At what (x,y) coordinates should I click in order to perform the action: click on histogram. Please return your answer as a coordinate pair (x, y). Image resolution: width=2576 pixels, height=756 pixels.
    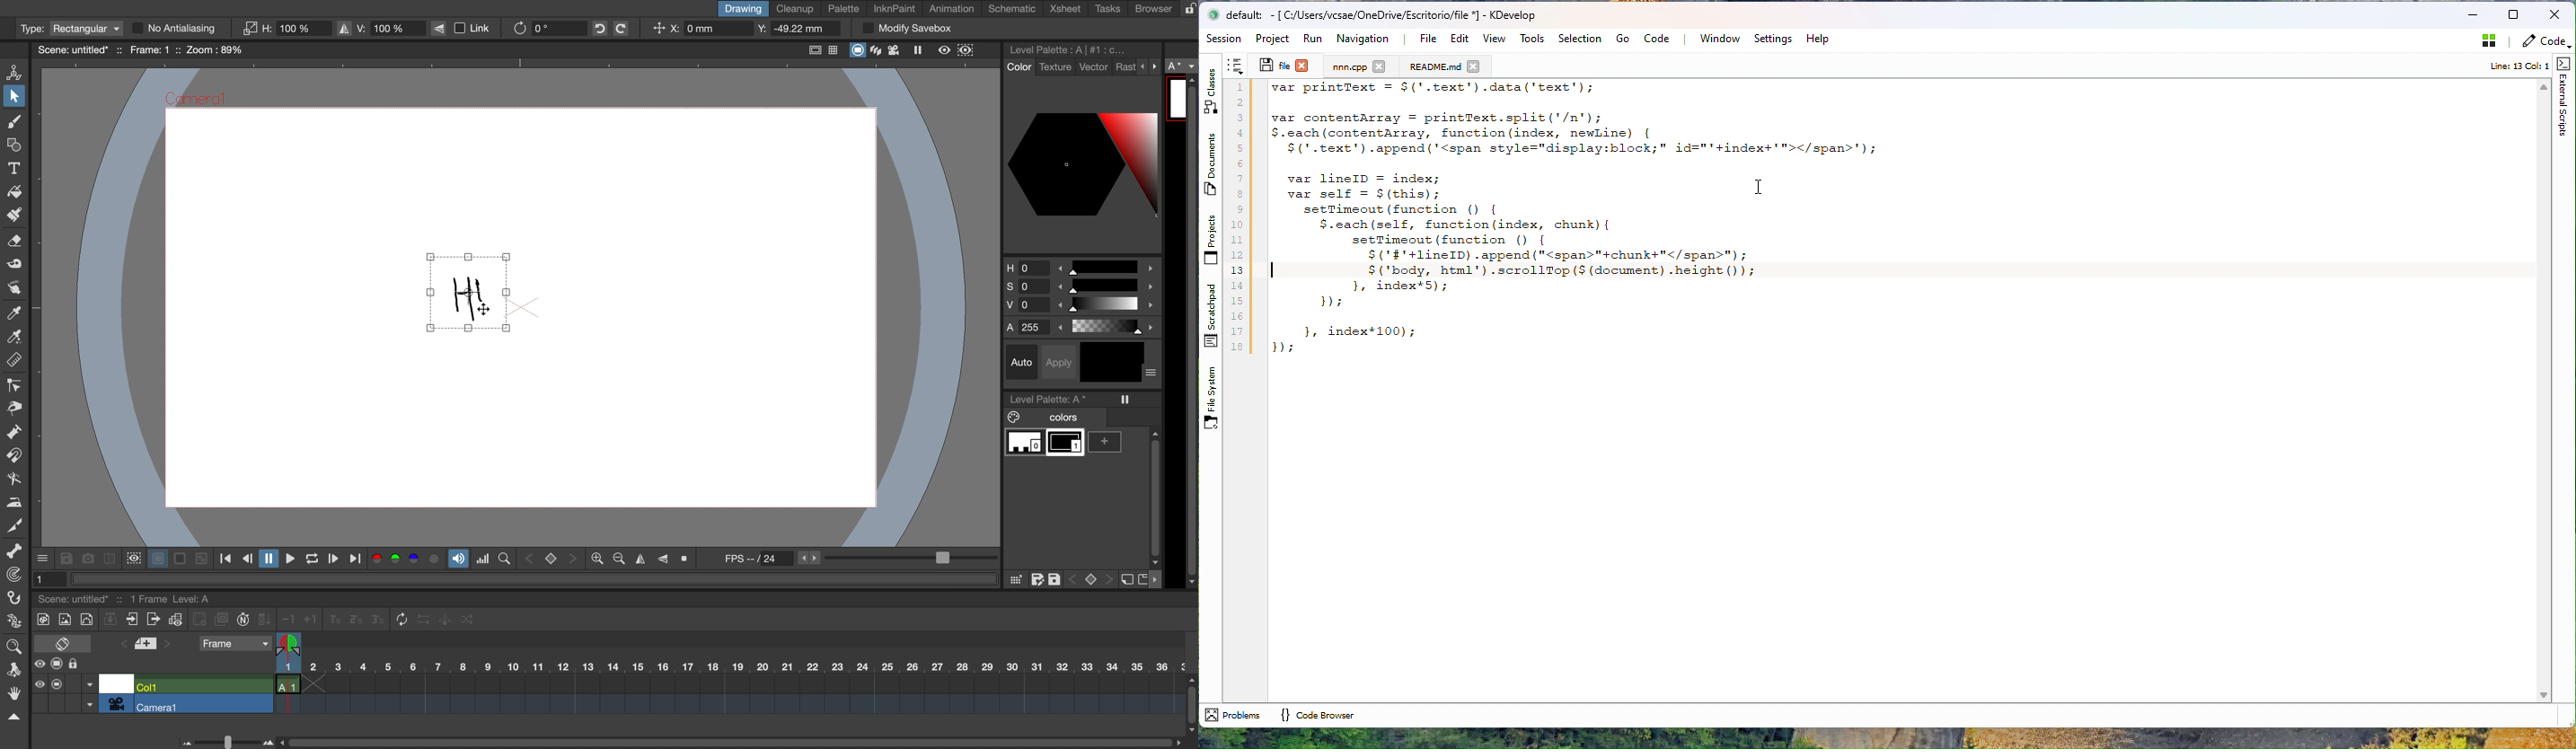
    Looking at the image, I should click on (483, 558).